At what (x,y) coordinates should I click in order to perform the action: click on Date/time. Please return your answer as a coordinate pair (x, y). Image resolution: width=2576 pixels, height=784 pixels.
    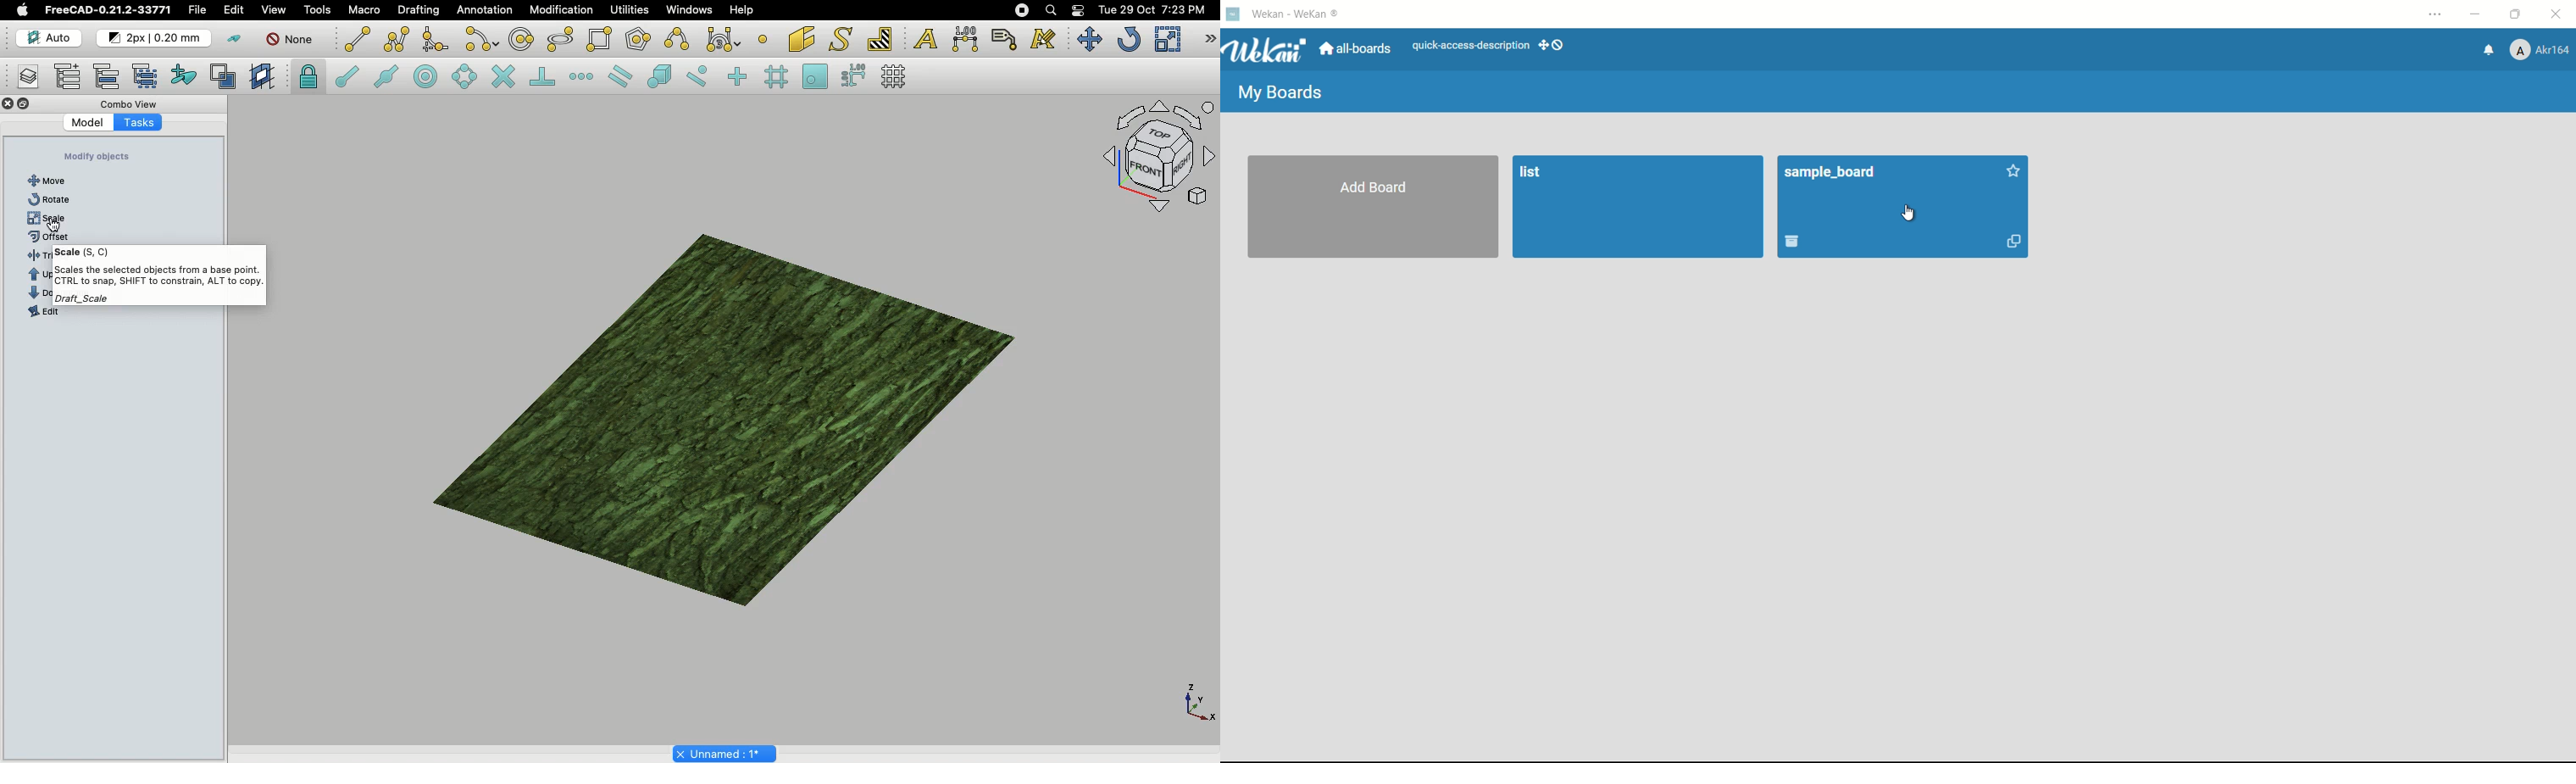
    Looking at the image, I should click on (1152, 10).